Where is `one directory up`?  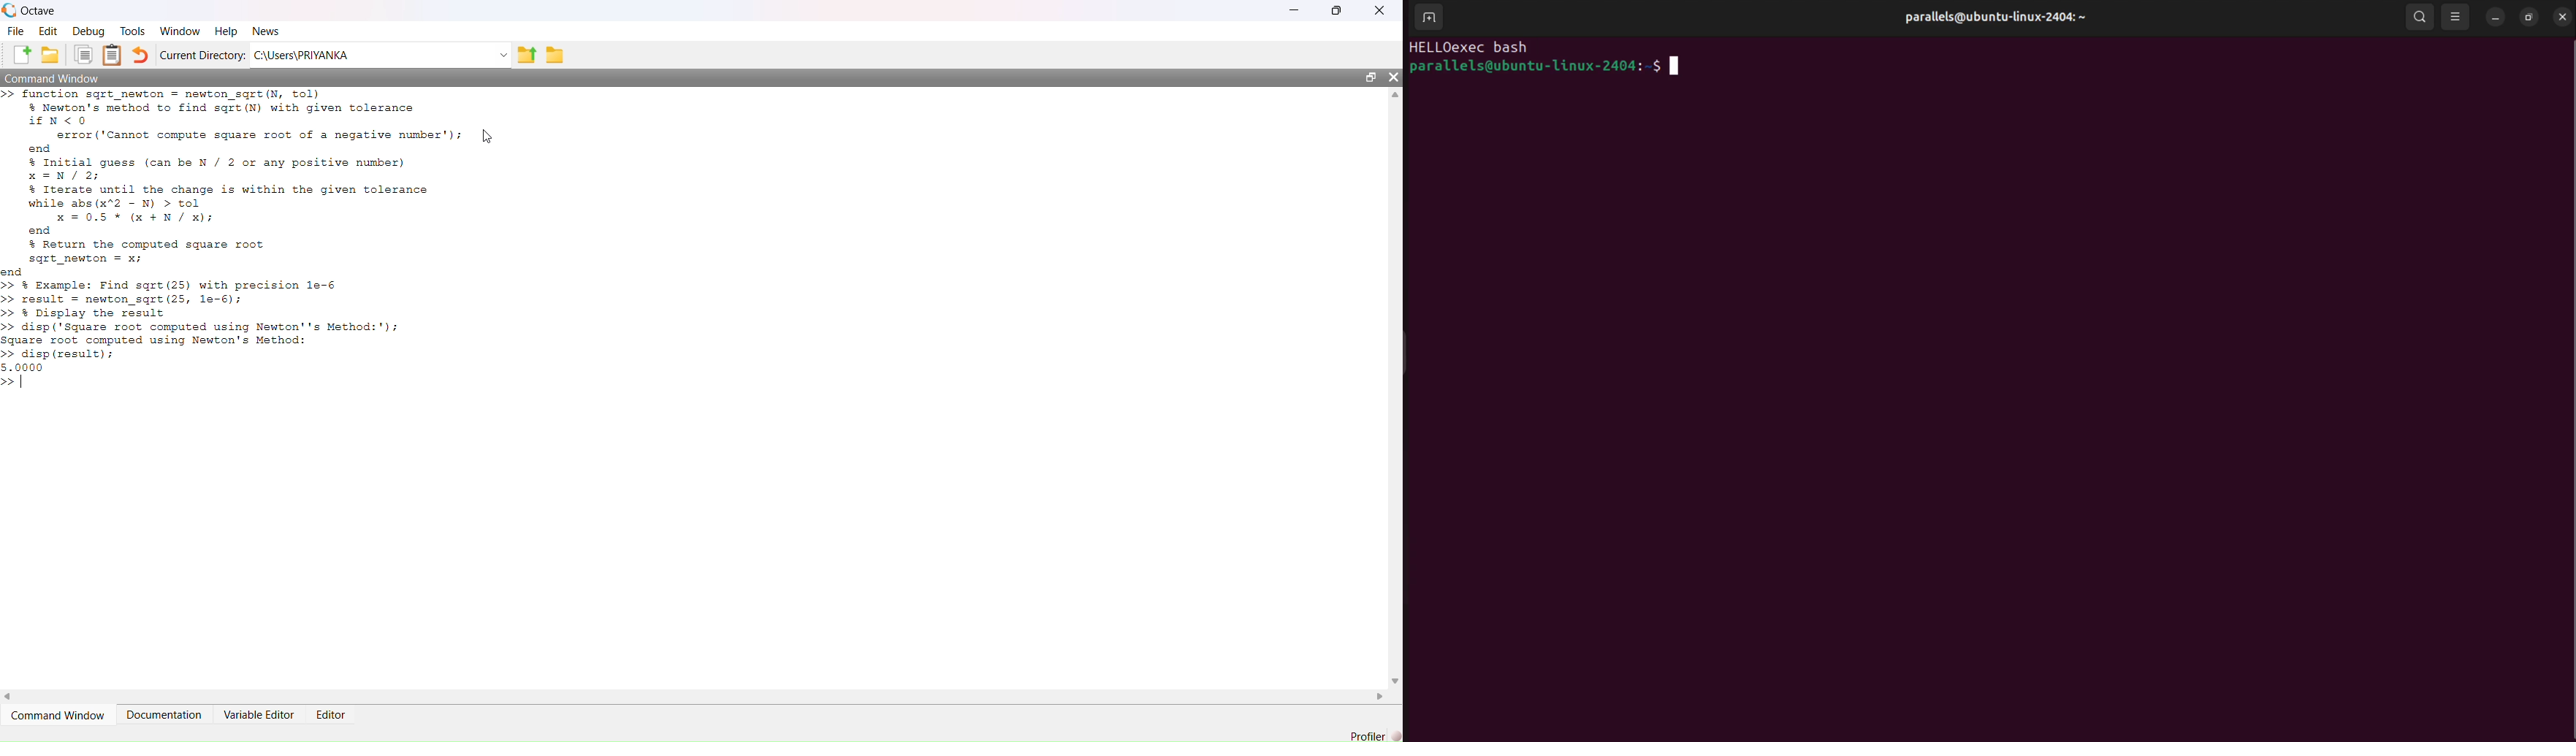
one directory up is located at coordinates (526, 53).